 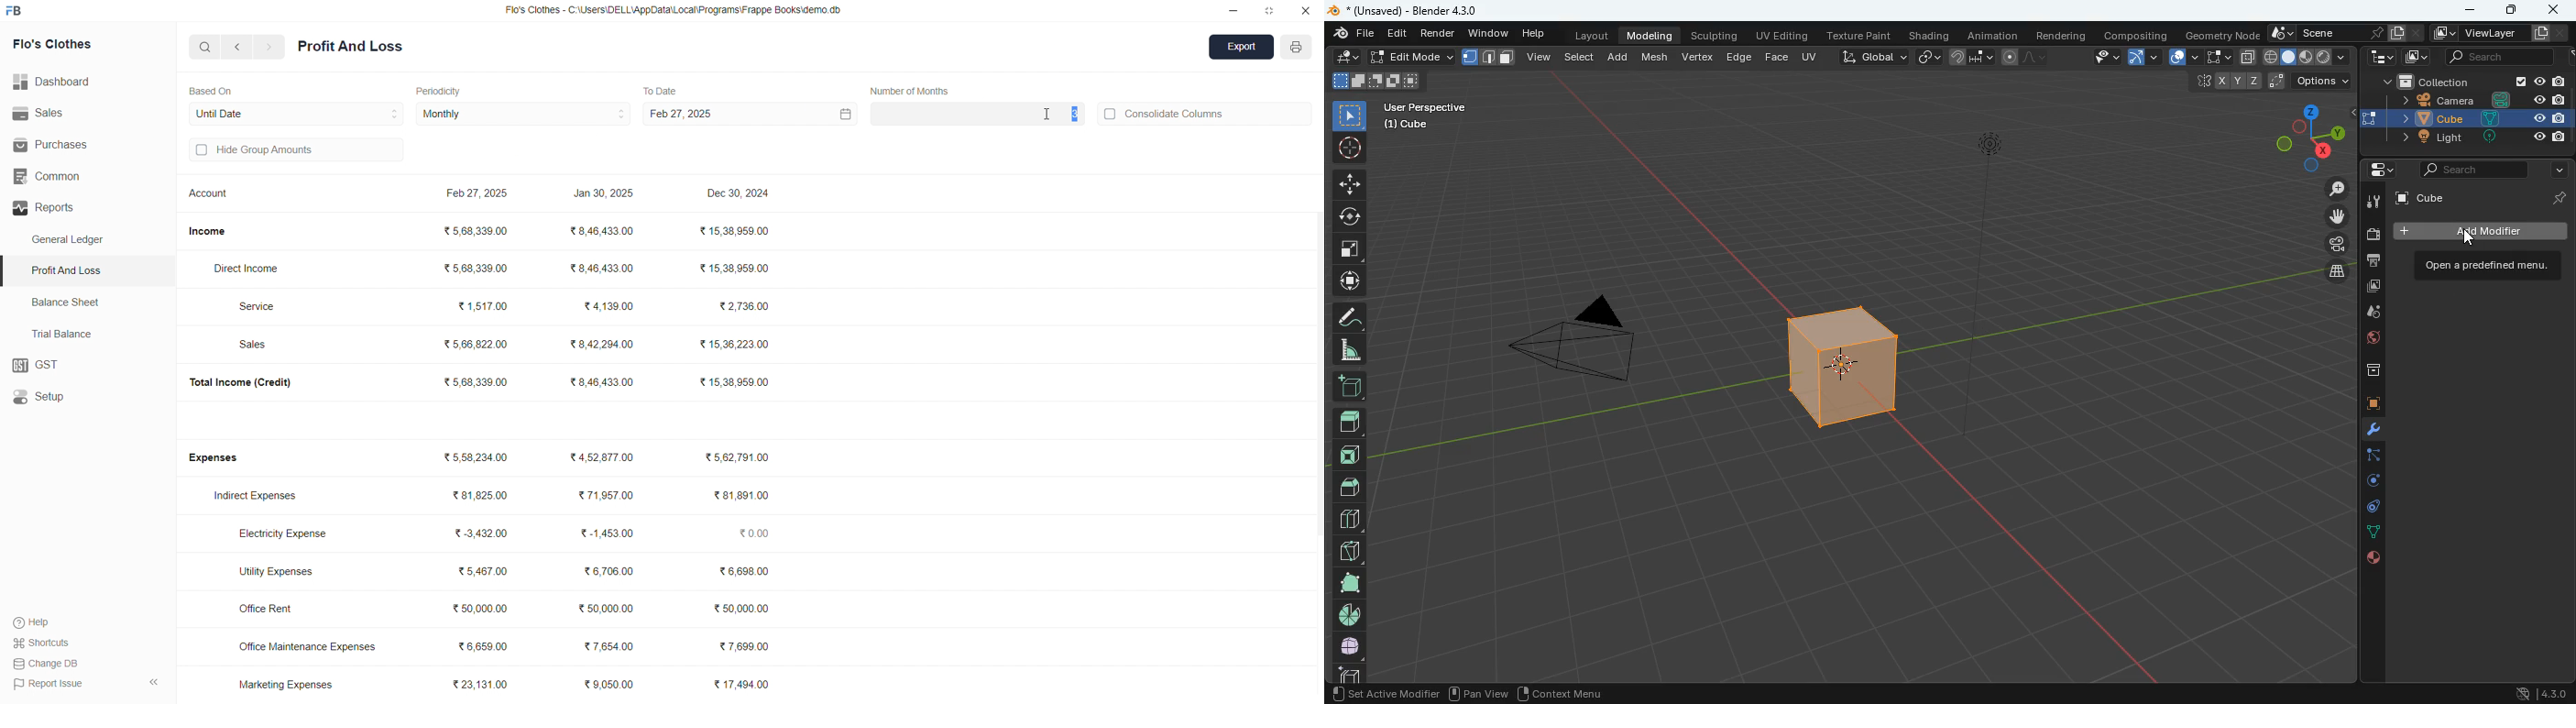 I want to click on Jan 30, 2025, so click(x=605, y=195).